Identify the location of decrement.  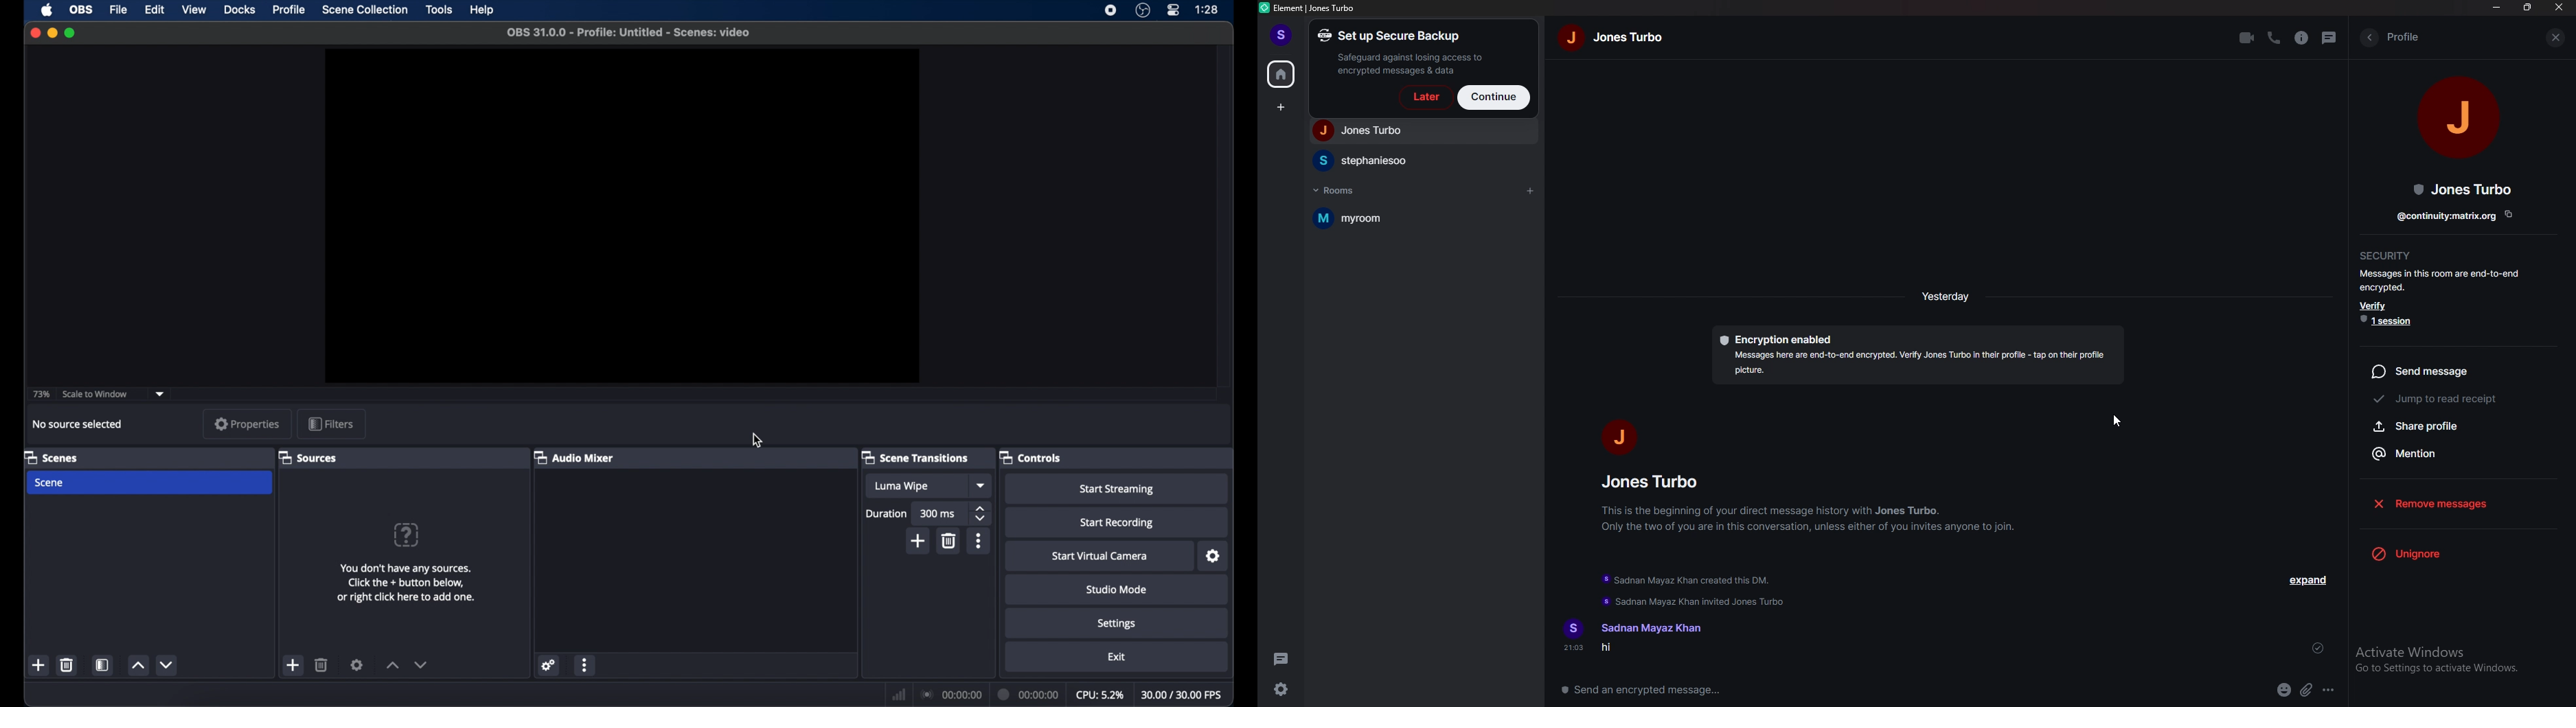
(421, 666).